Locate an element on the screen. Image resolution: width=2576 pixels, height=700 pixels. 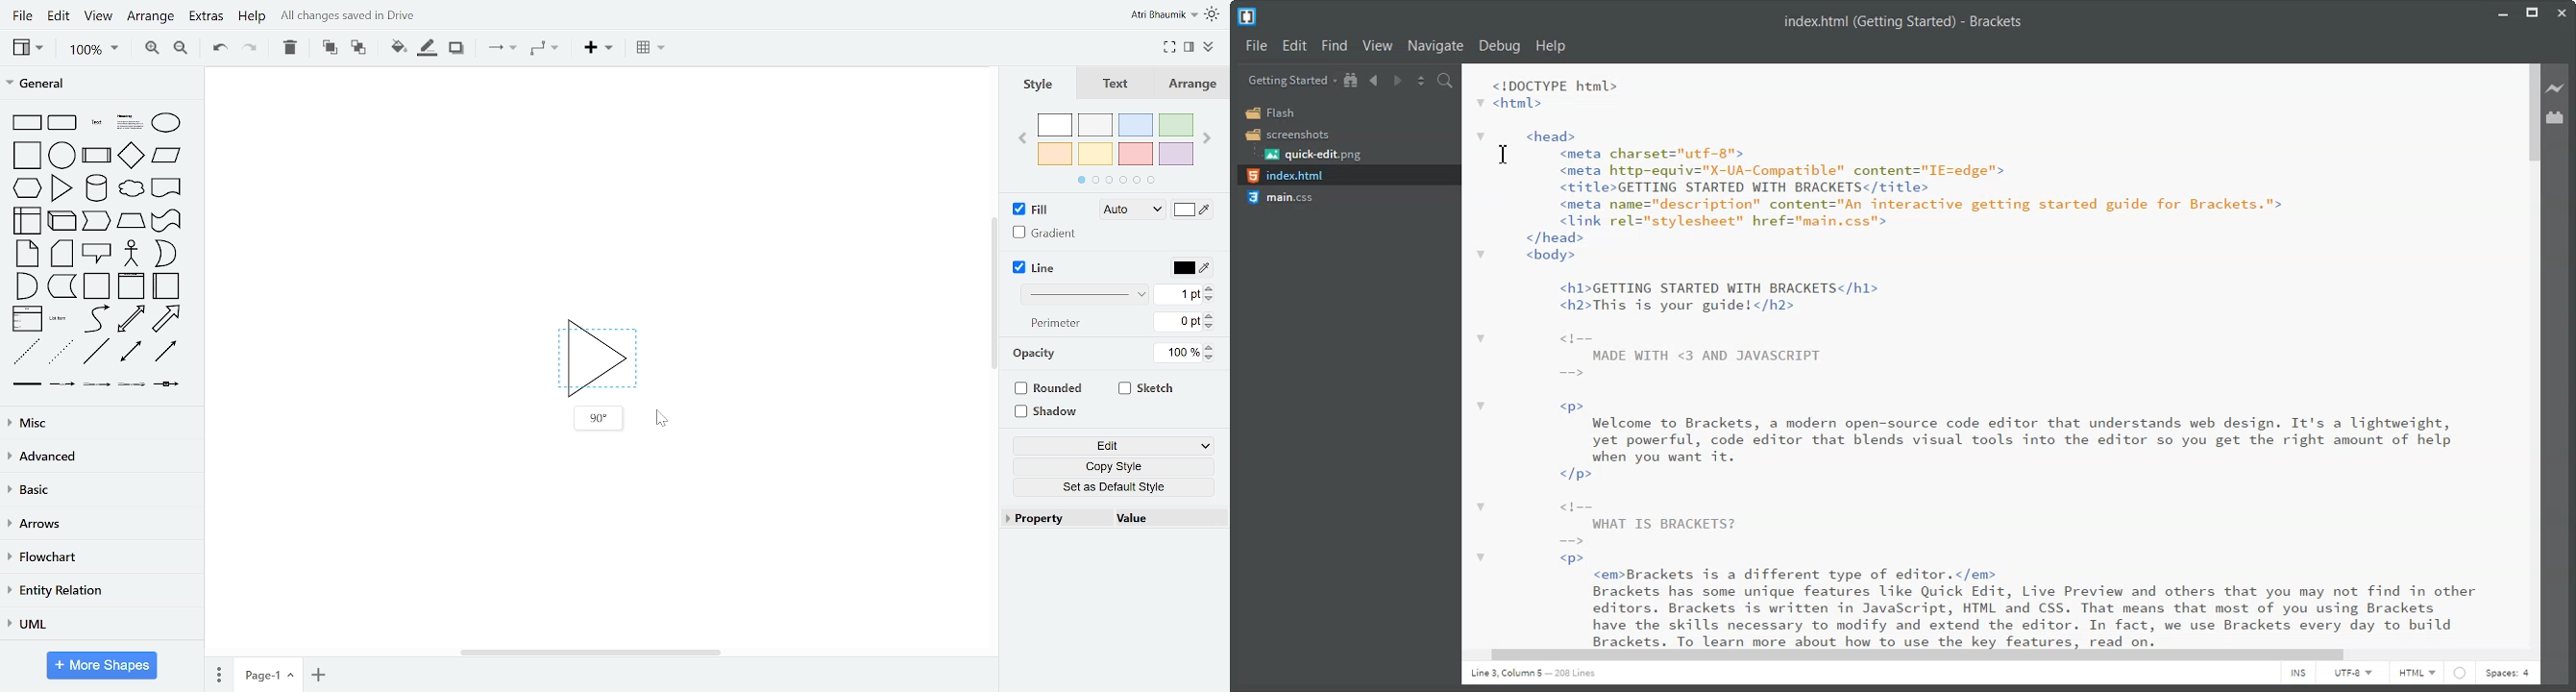
arrow is located at coordinates (170, 318).